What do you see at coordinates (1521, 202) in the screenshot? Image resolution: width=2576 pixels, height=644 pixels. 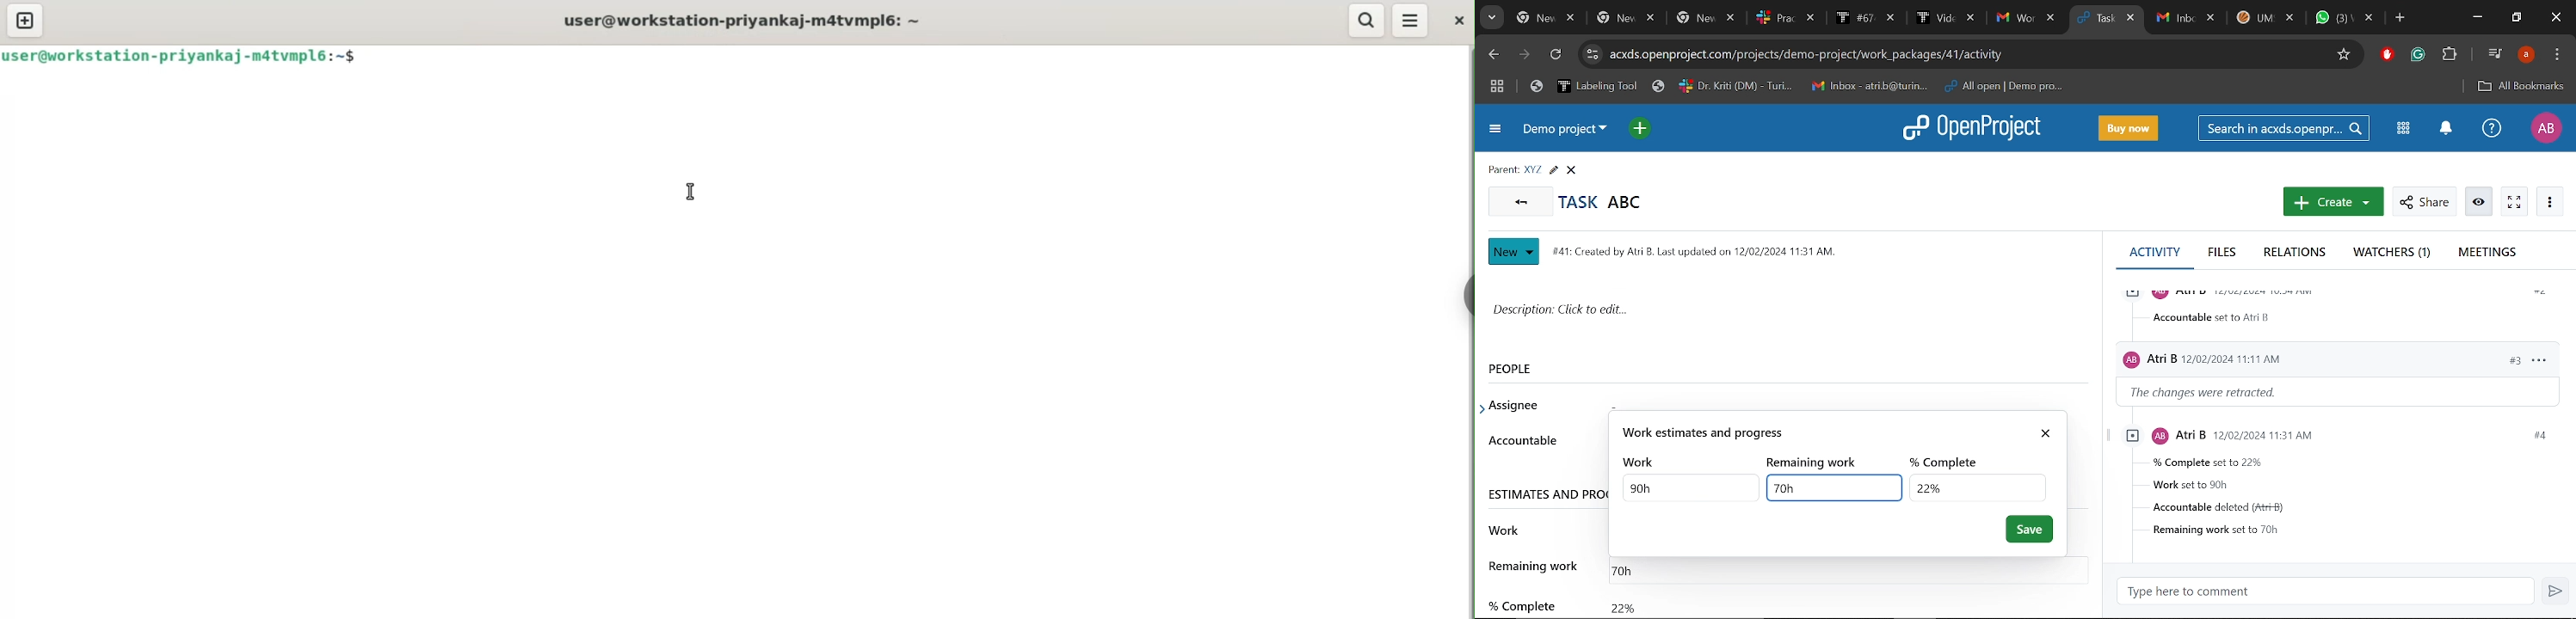 I see `Go back to all tasks` at bounding box center [1521, 202].